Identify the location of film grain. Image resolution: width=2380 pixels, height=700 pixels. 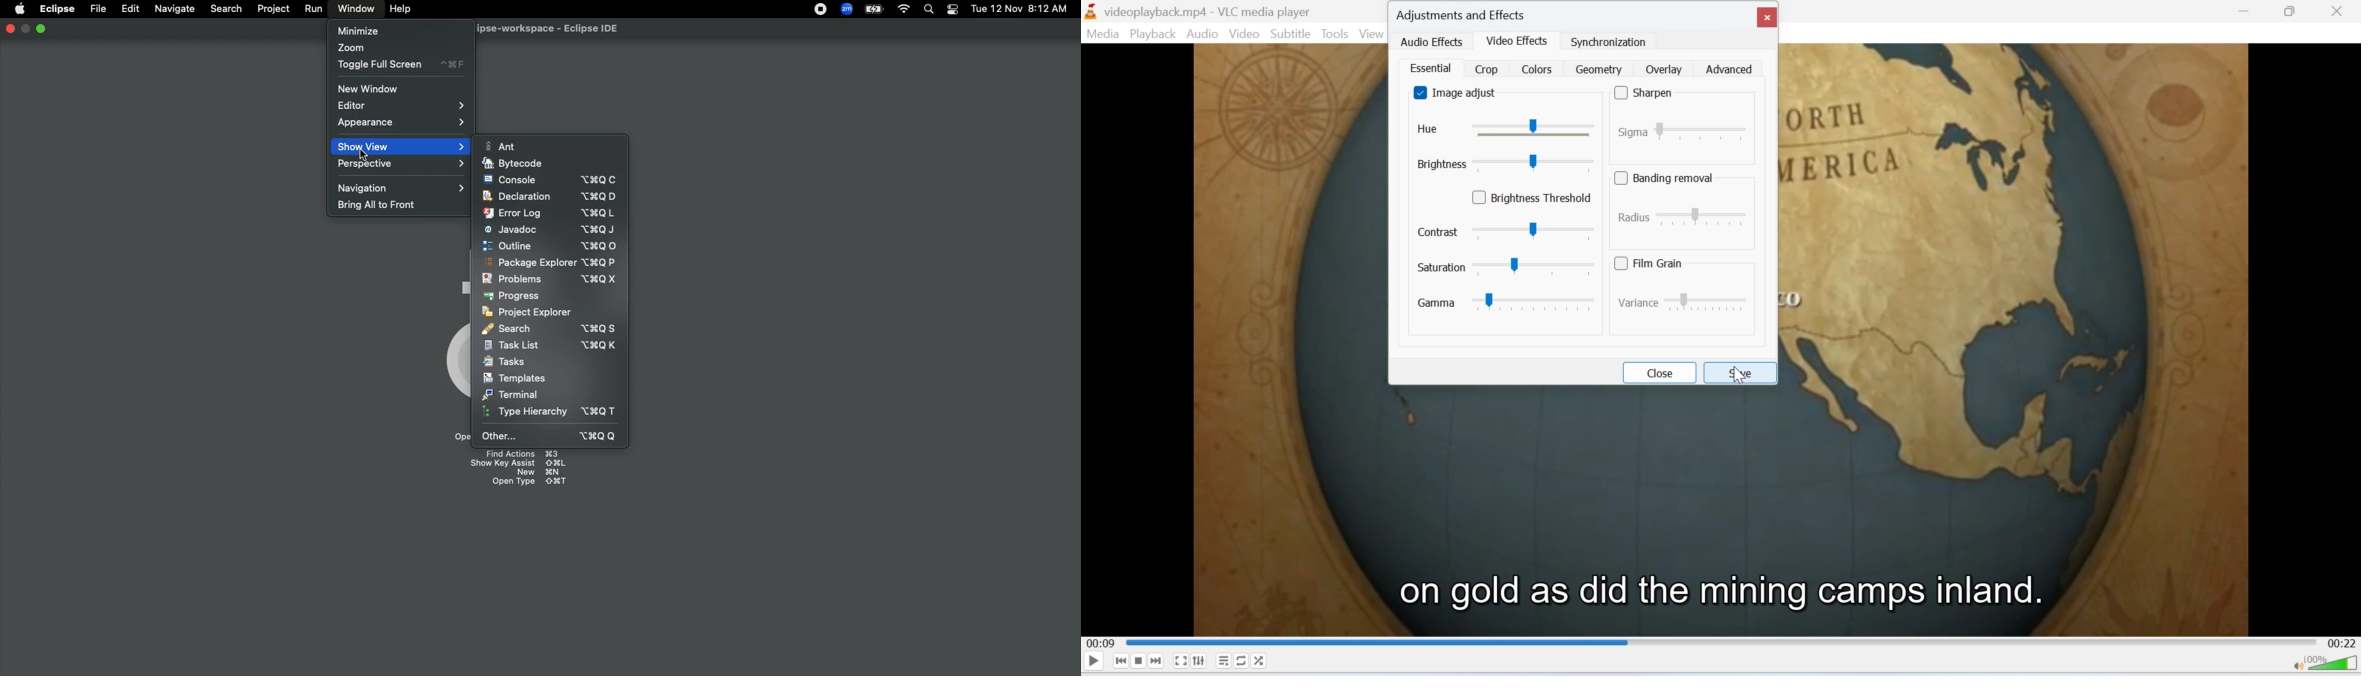
(1655, 263).